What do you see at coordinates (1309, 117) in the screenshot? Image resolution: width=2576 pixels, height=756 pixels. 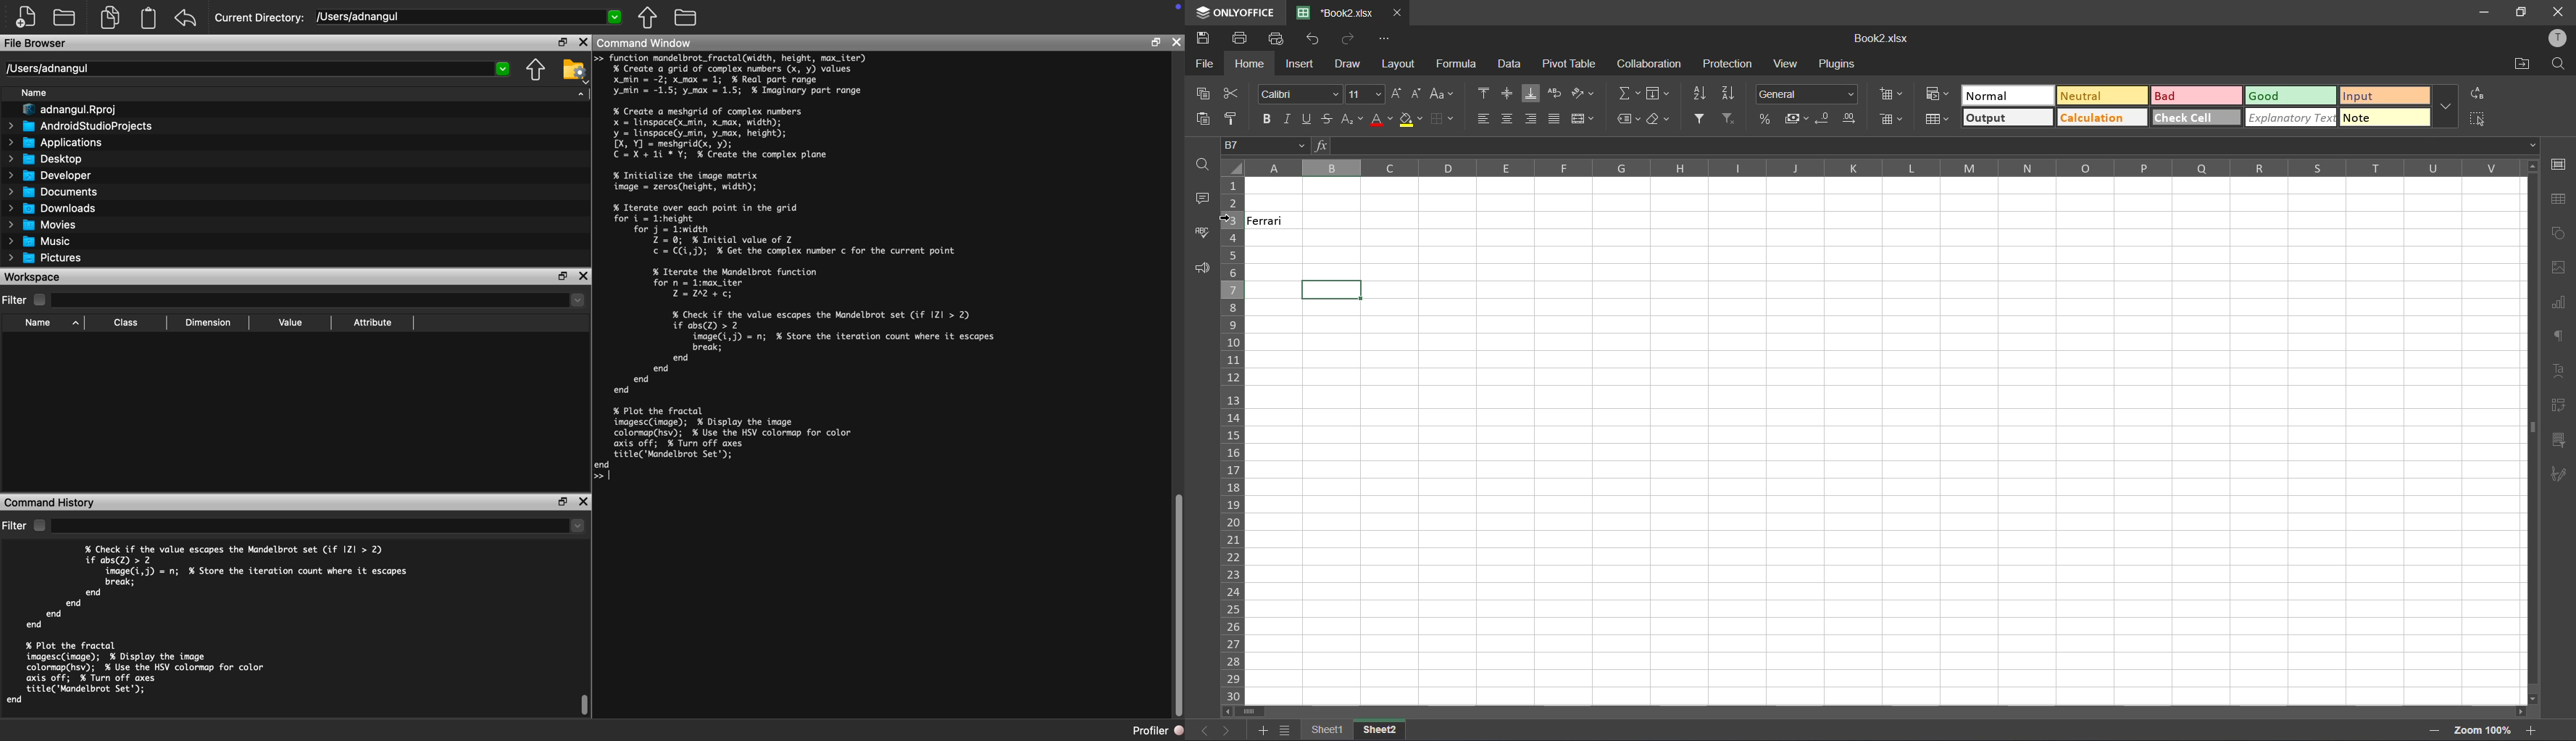 I see `underline` at bounding box center [1309, 117].